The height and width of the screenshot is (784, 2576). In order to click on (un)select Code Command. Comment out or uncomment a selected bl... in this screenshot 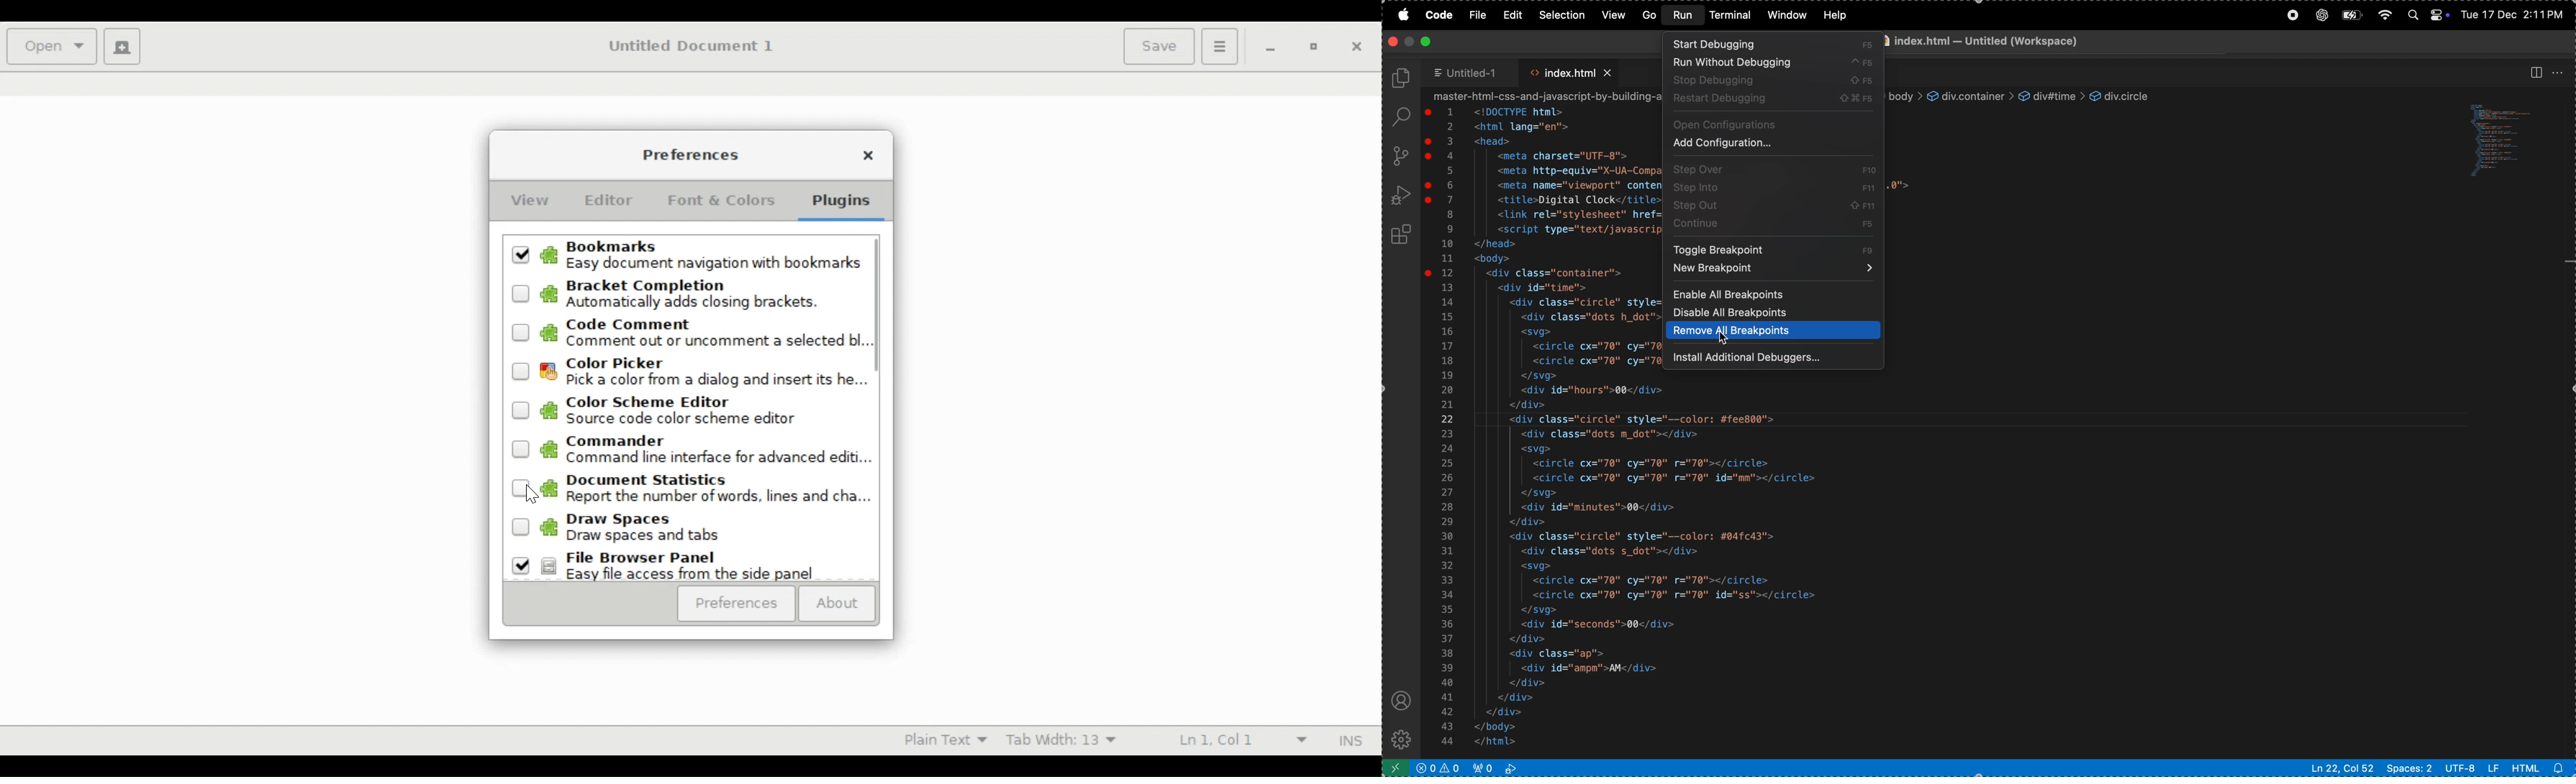, I will do `click(703, 335)`.